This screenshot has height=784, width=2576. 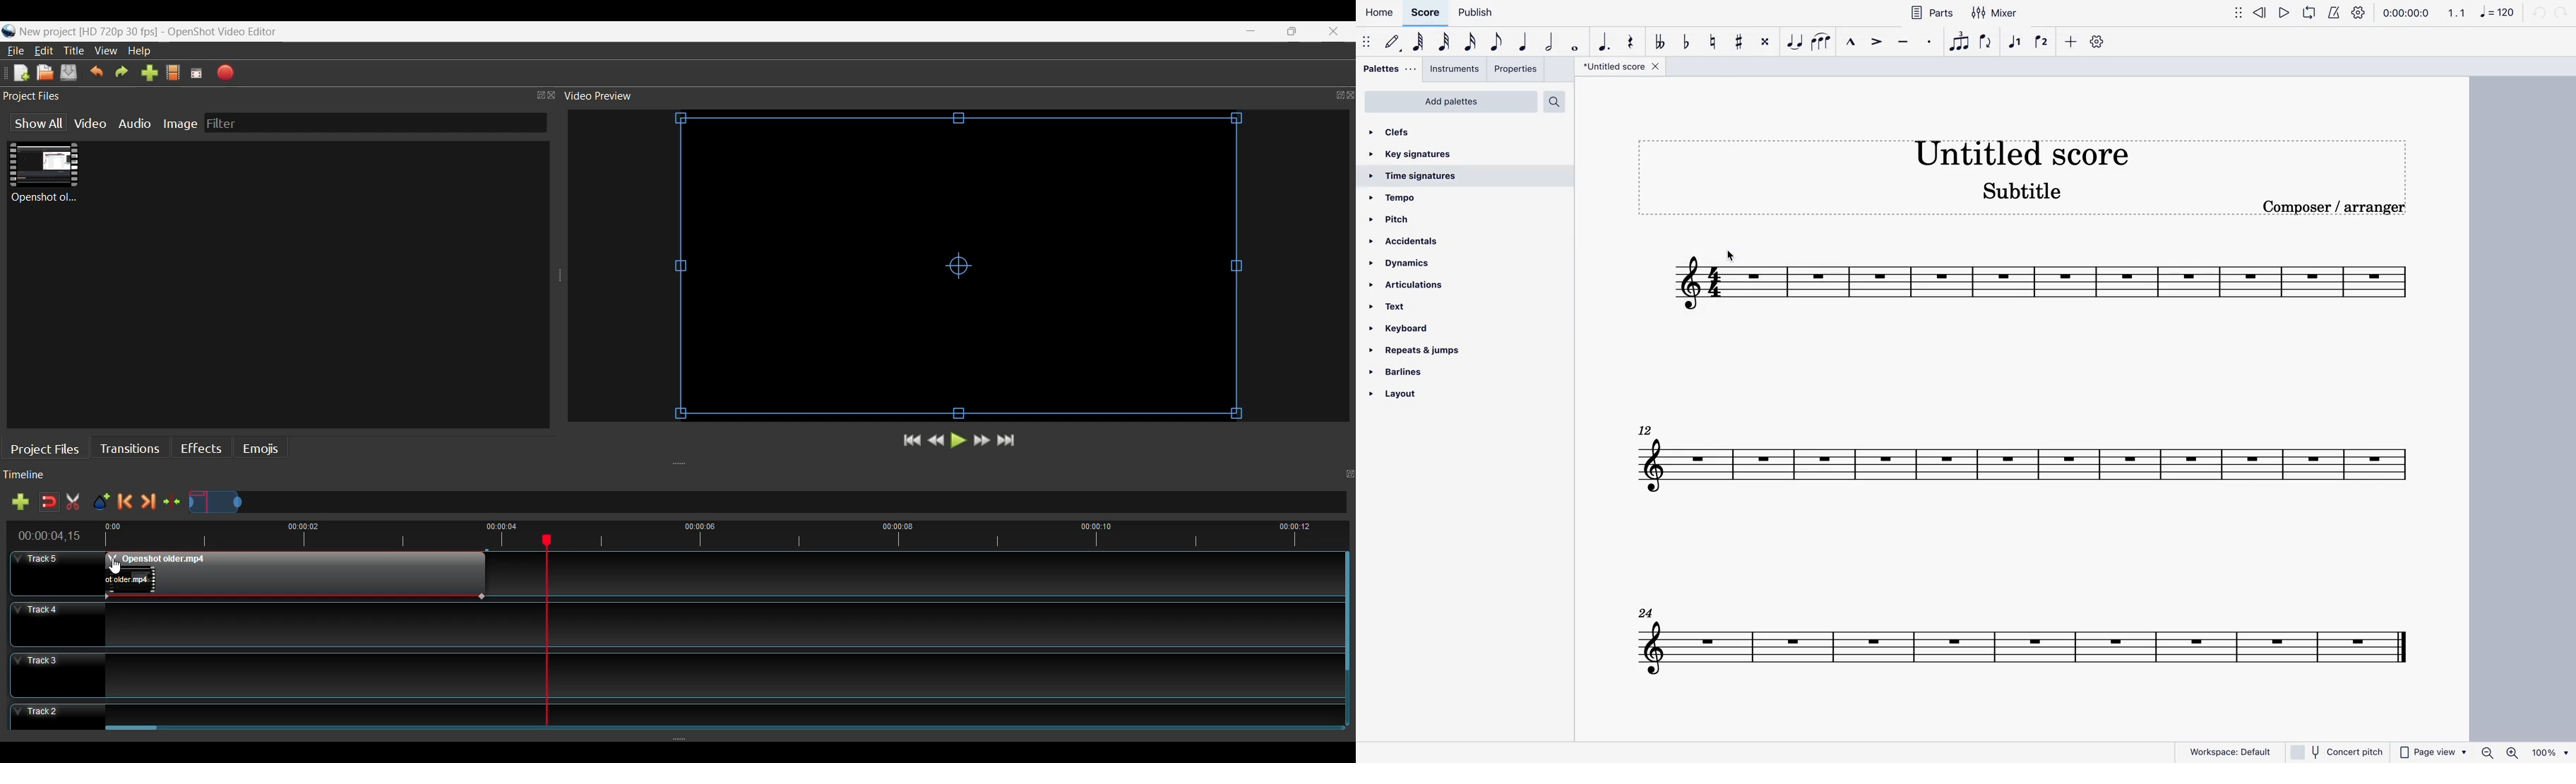 I want to click on Restore, so click(x=1289, y=31).